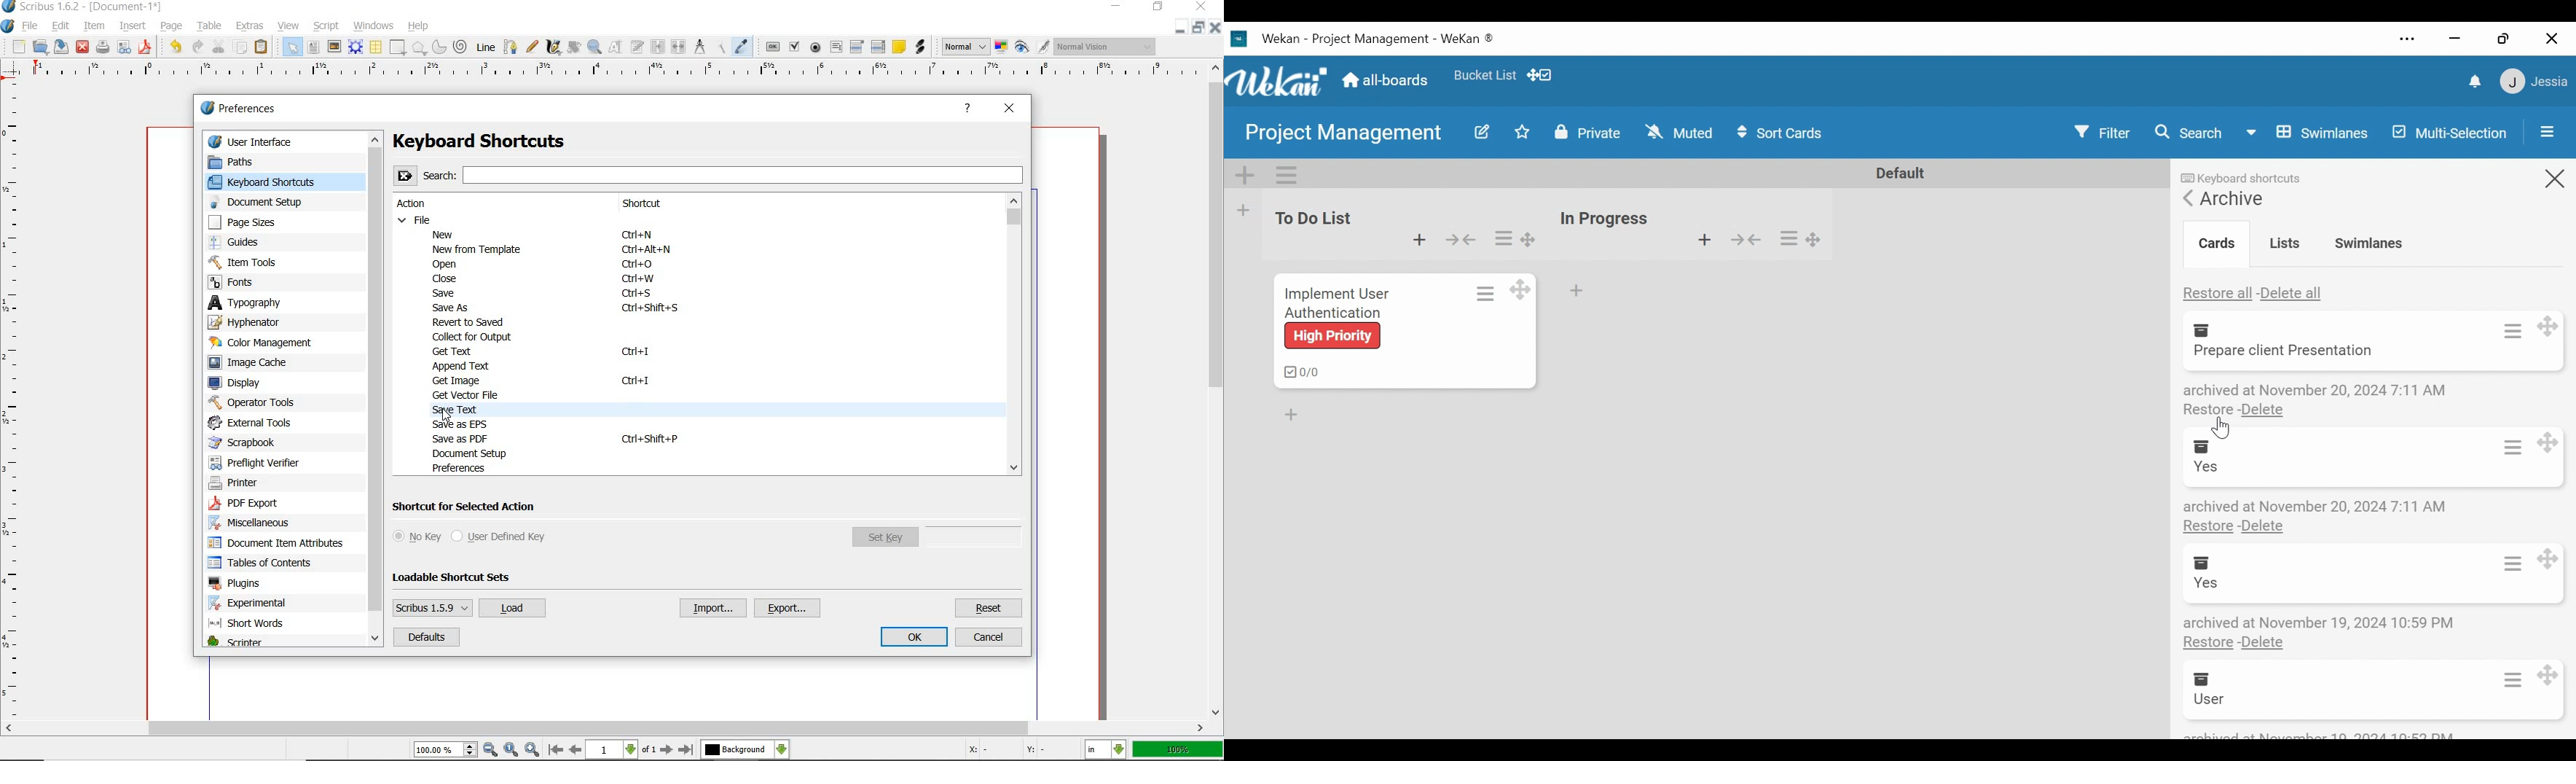 This screenshot has width=2576, height=784. Describe the element at coordinates (93, 25) in the screenshot. I see `item` at that location.